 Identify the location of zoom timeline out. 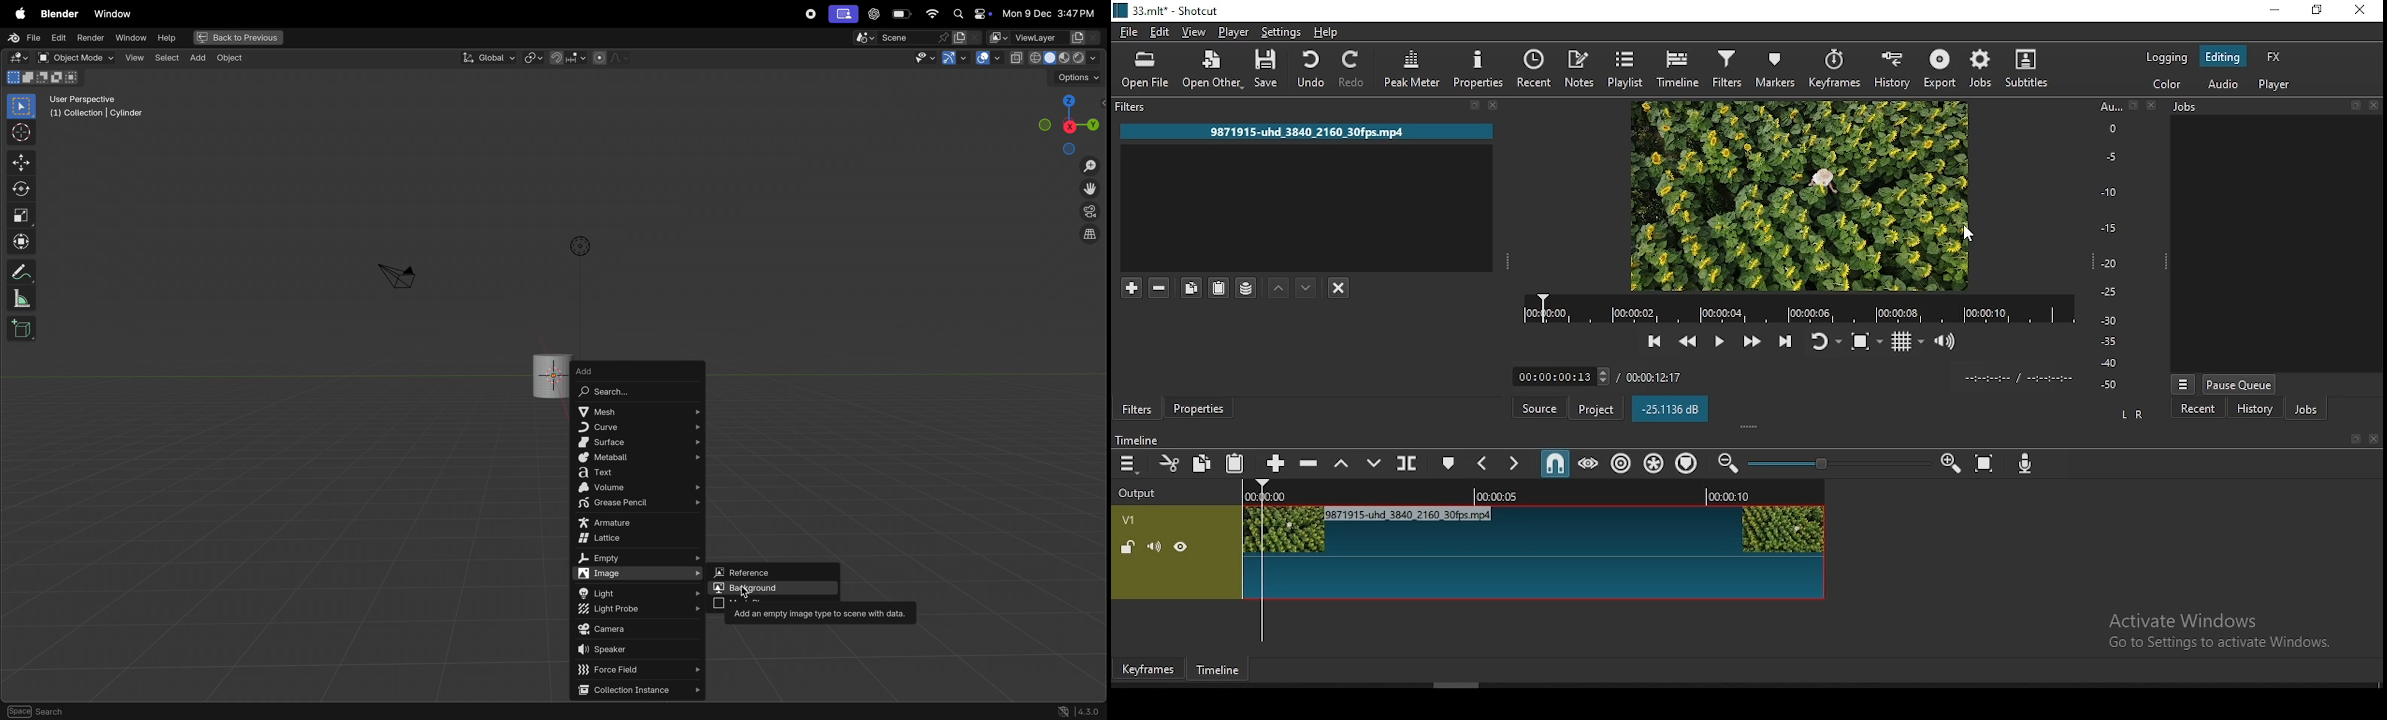
(1728, 462).